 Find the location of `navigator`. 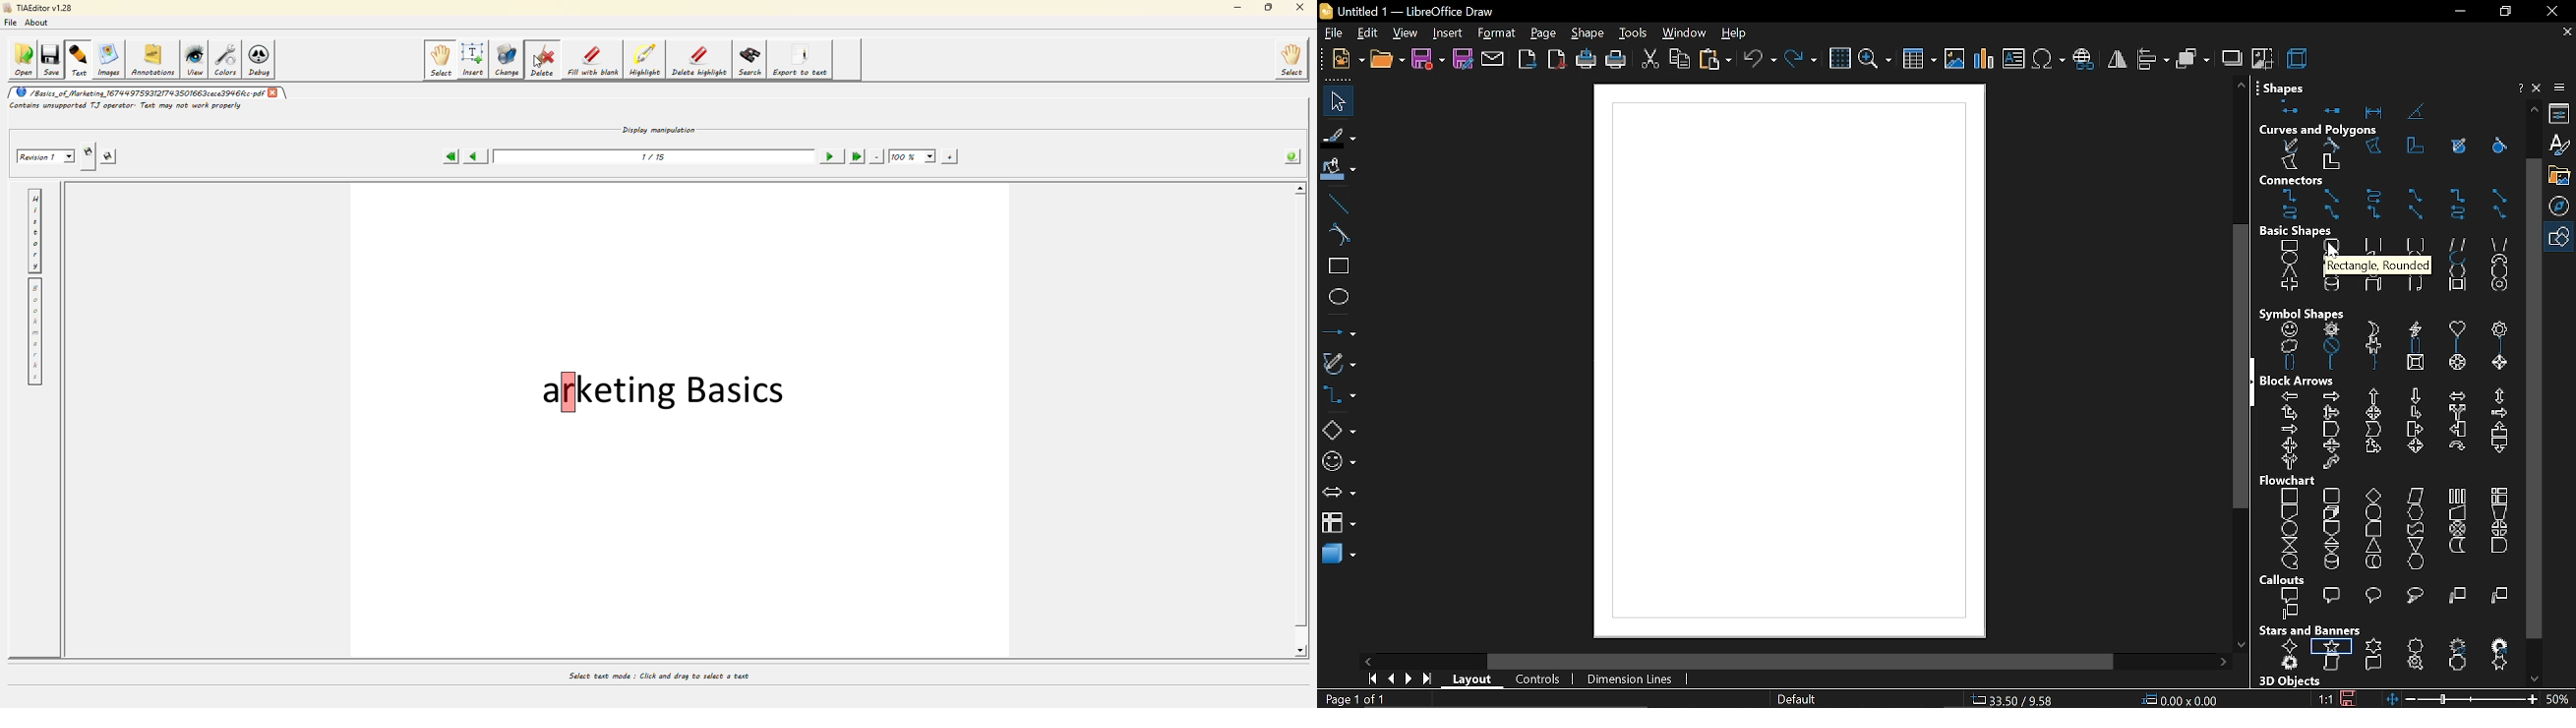

navigator is located at coordinates (2562, 207).